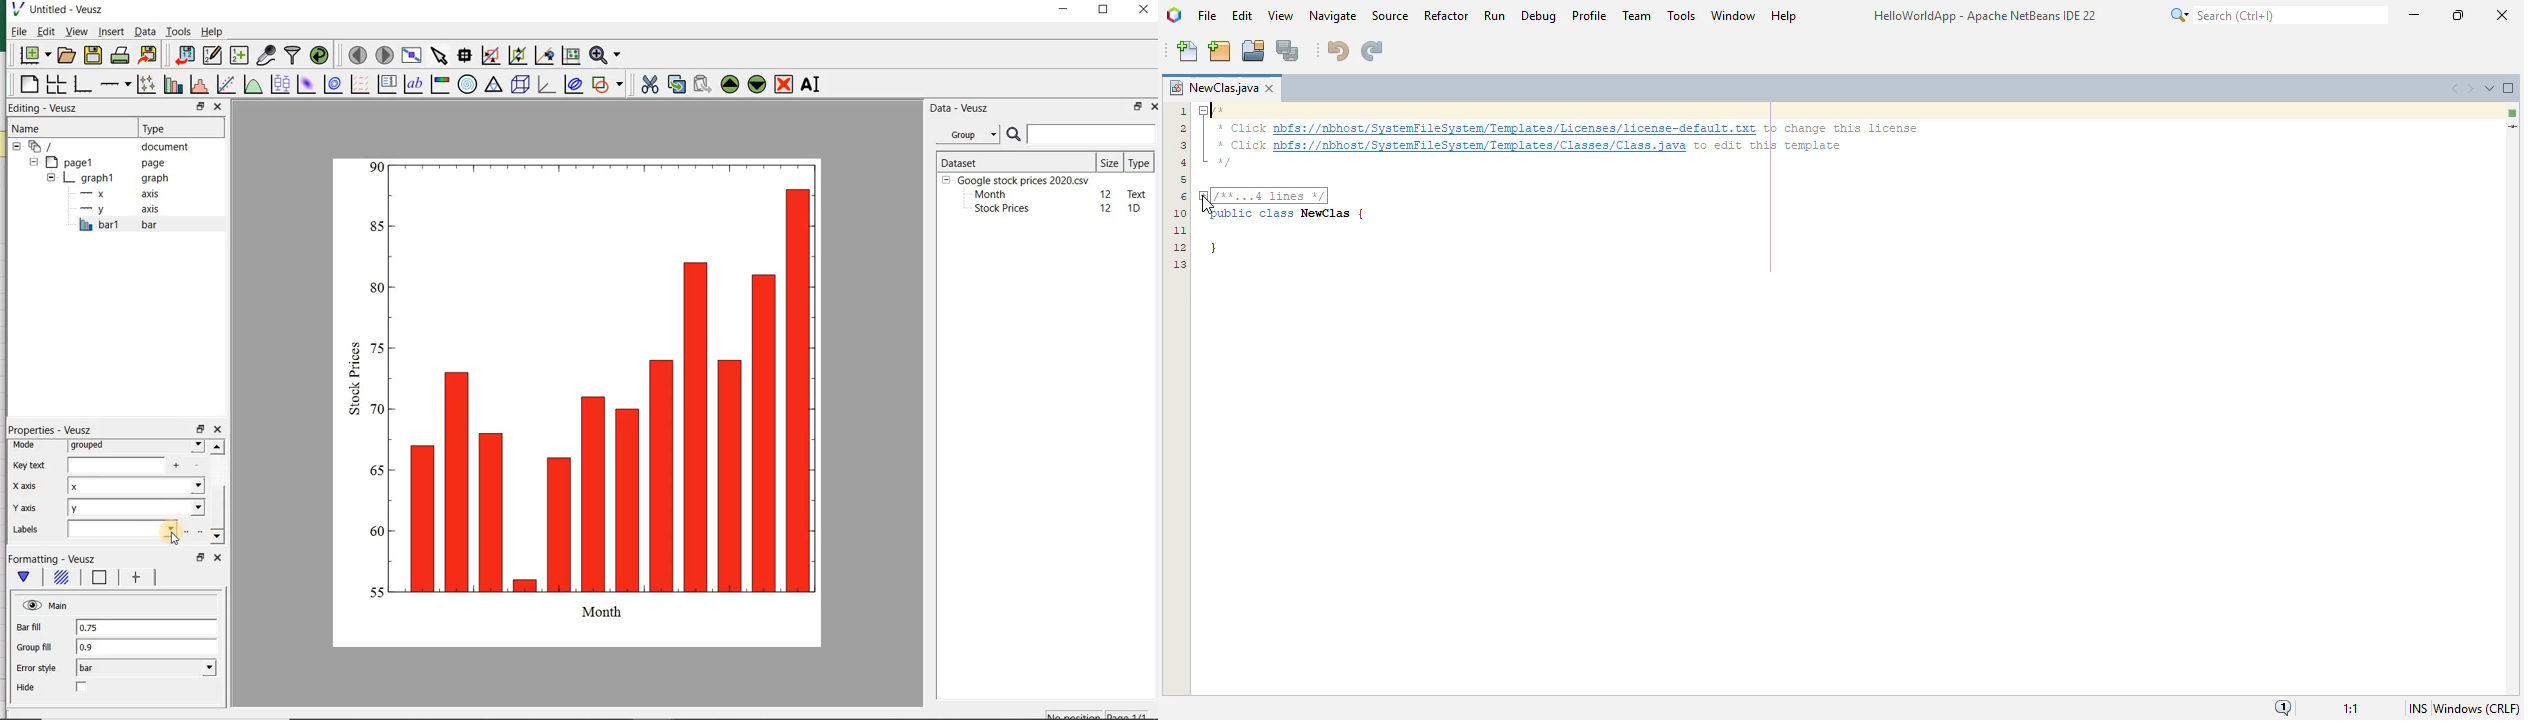  I want to click on close, so click(218, 559).